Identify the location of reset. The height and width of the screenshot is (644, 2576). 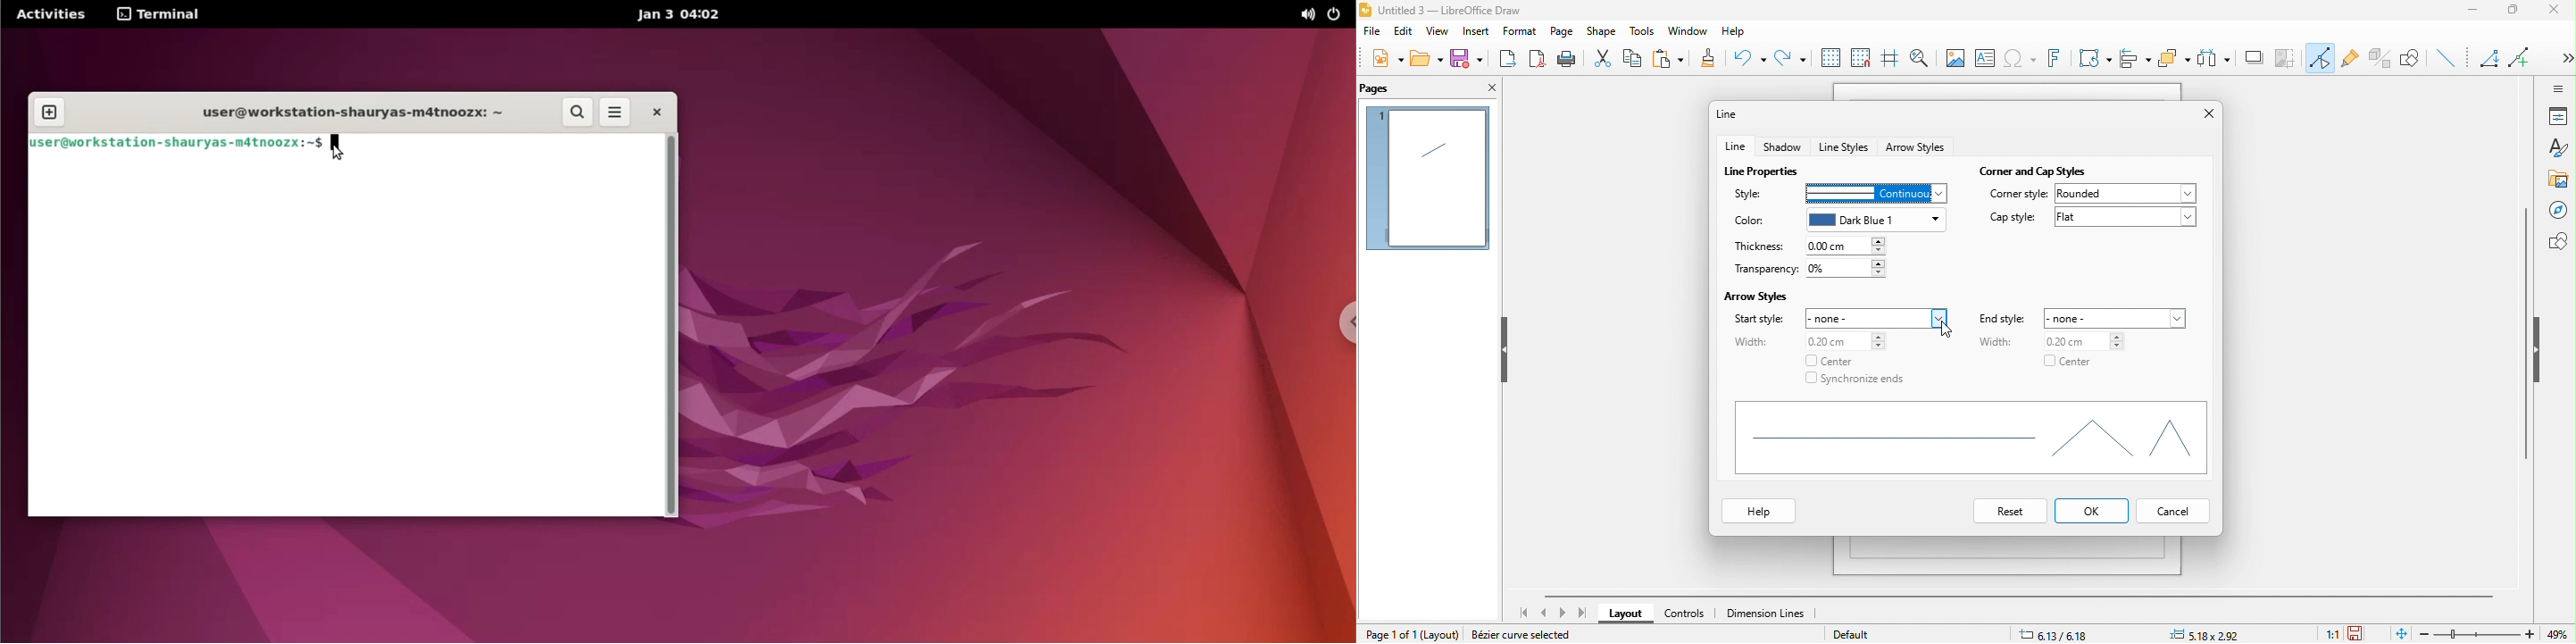
(2006, 512).